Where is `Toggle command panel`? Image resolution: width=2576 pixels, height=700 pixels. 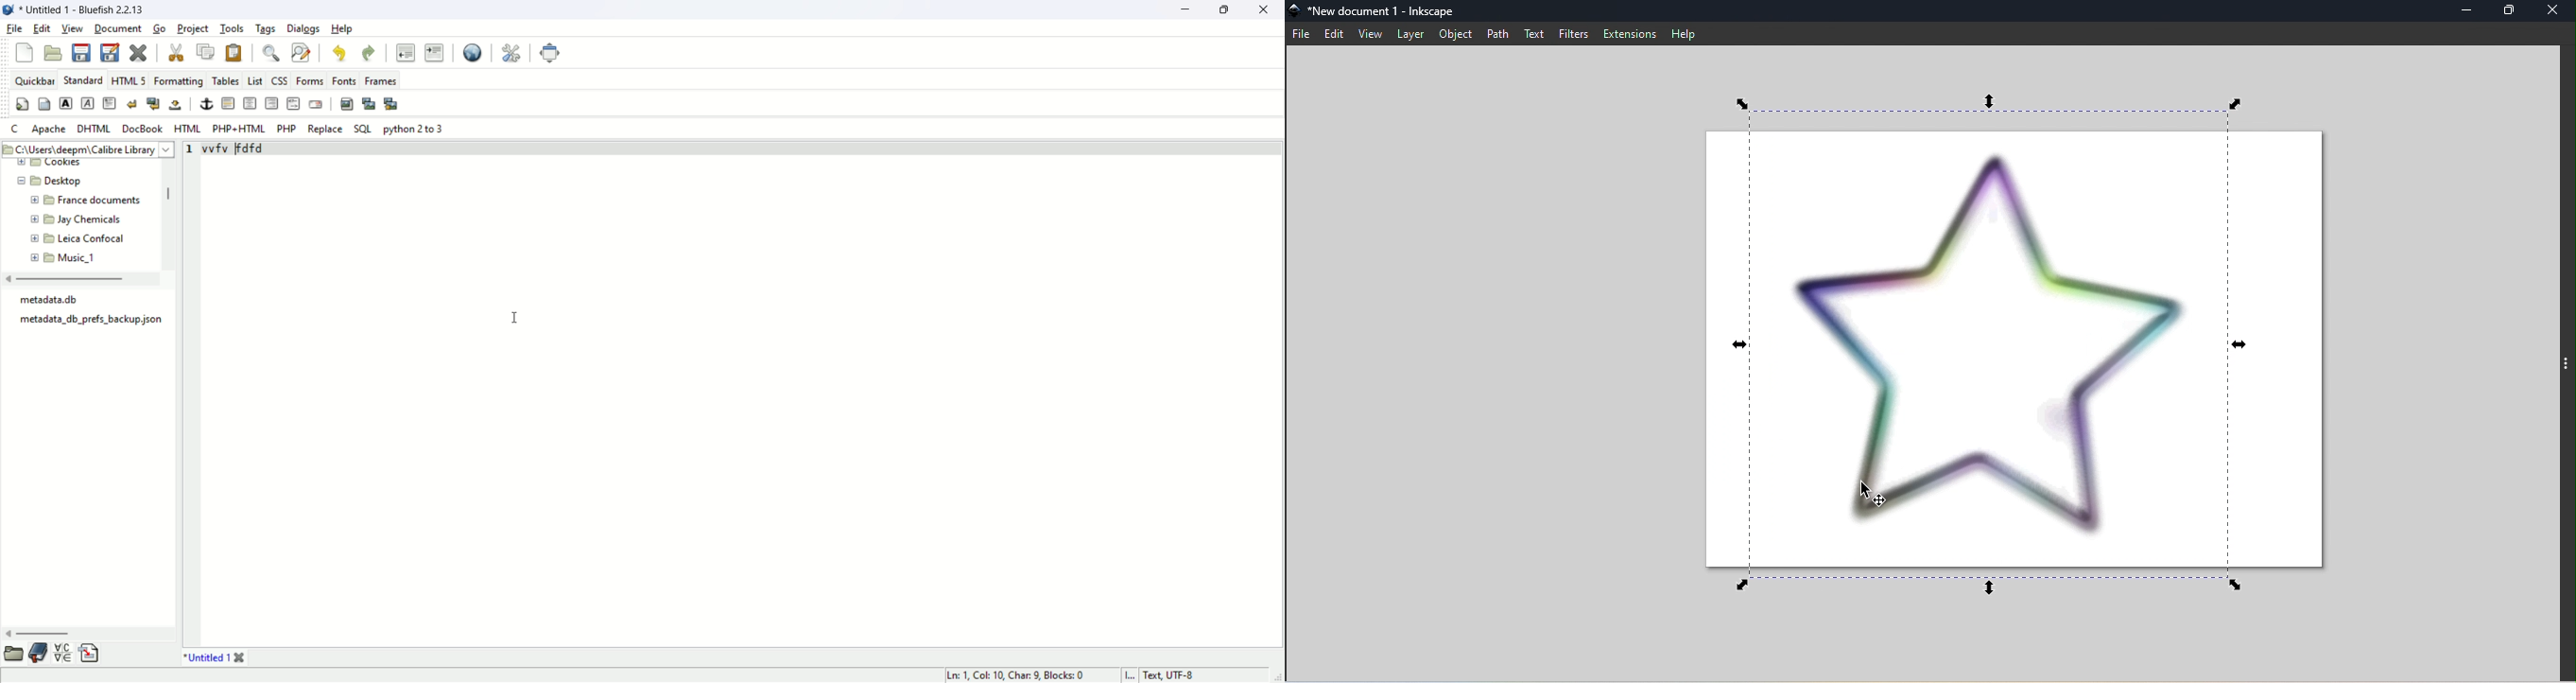
Toggle command panel is located at coordinates (2567, 366).